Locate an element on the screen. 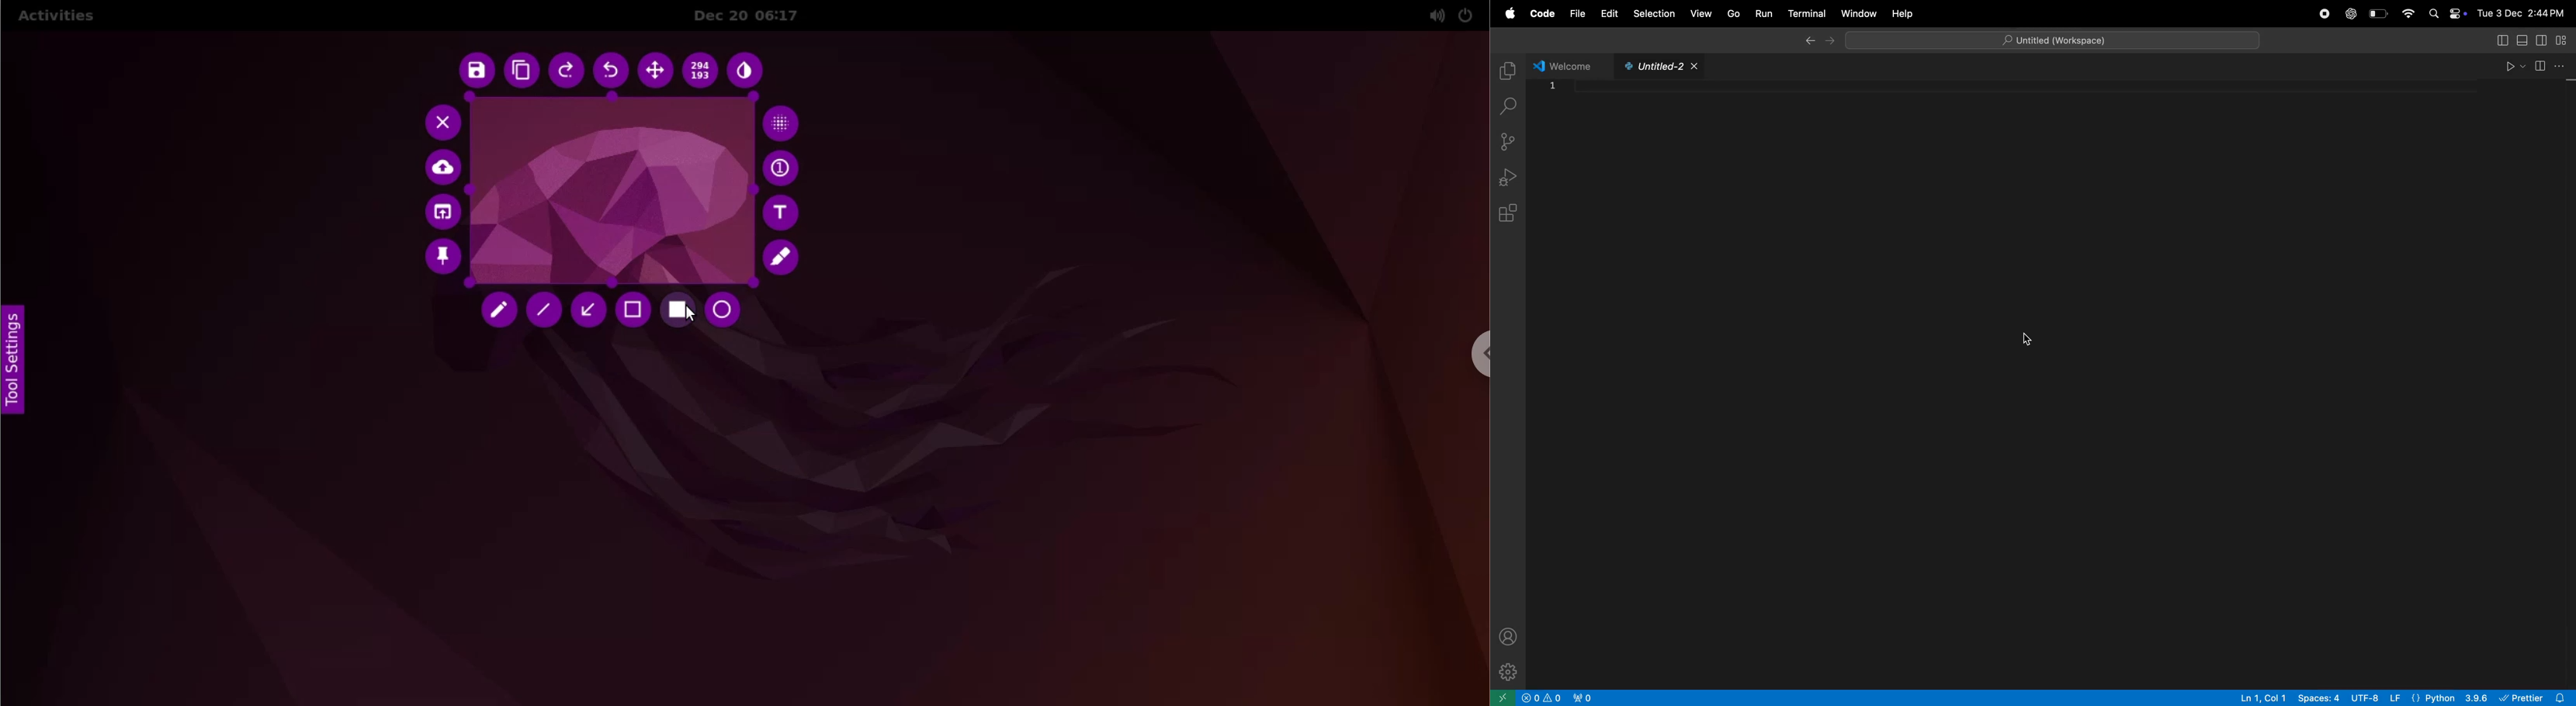  run  is located at coordinates (2511, 65).